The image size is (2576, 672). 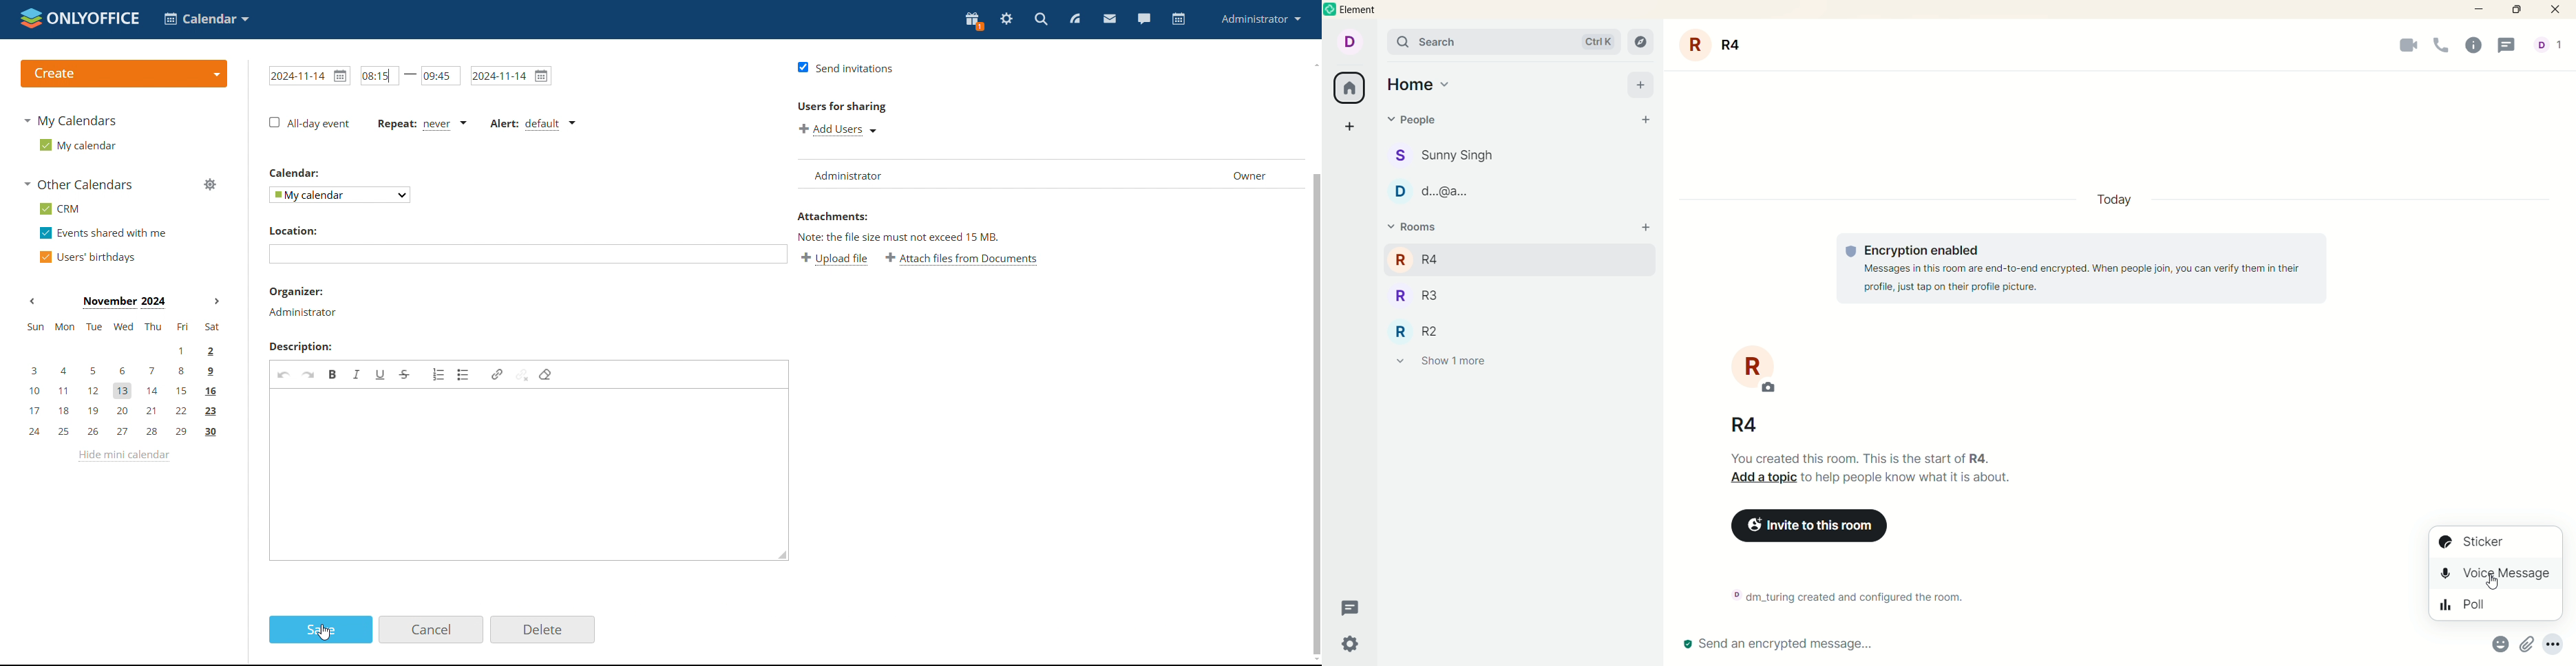 I want to click on text, so click(x=2087, y=269).